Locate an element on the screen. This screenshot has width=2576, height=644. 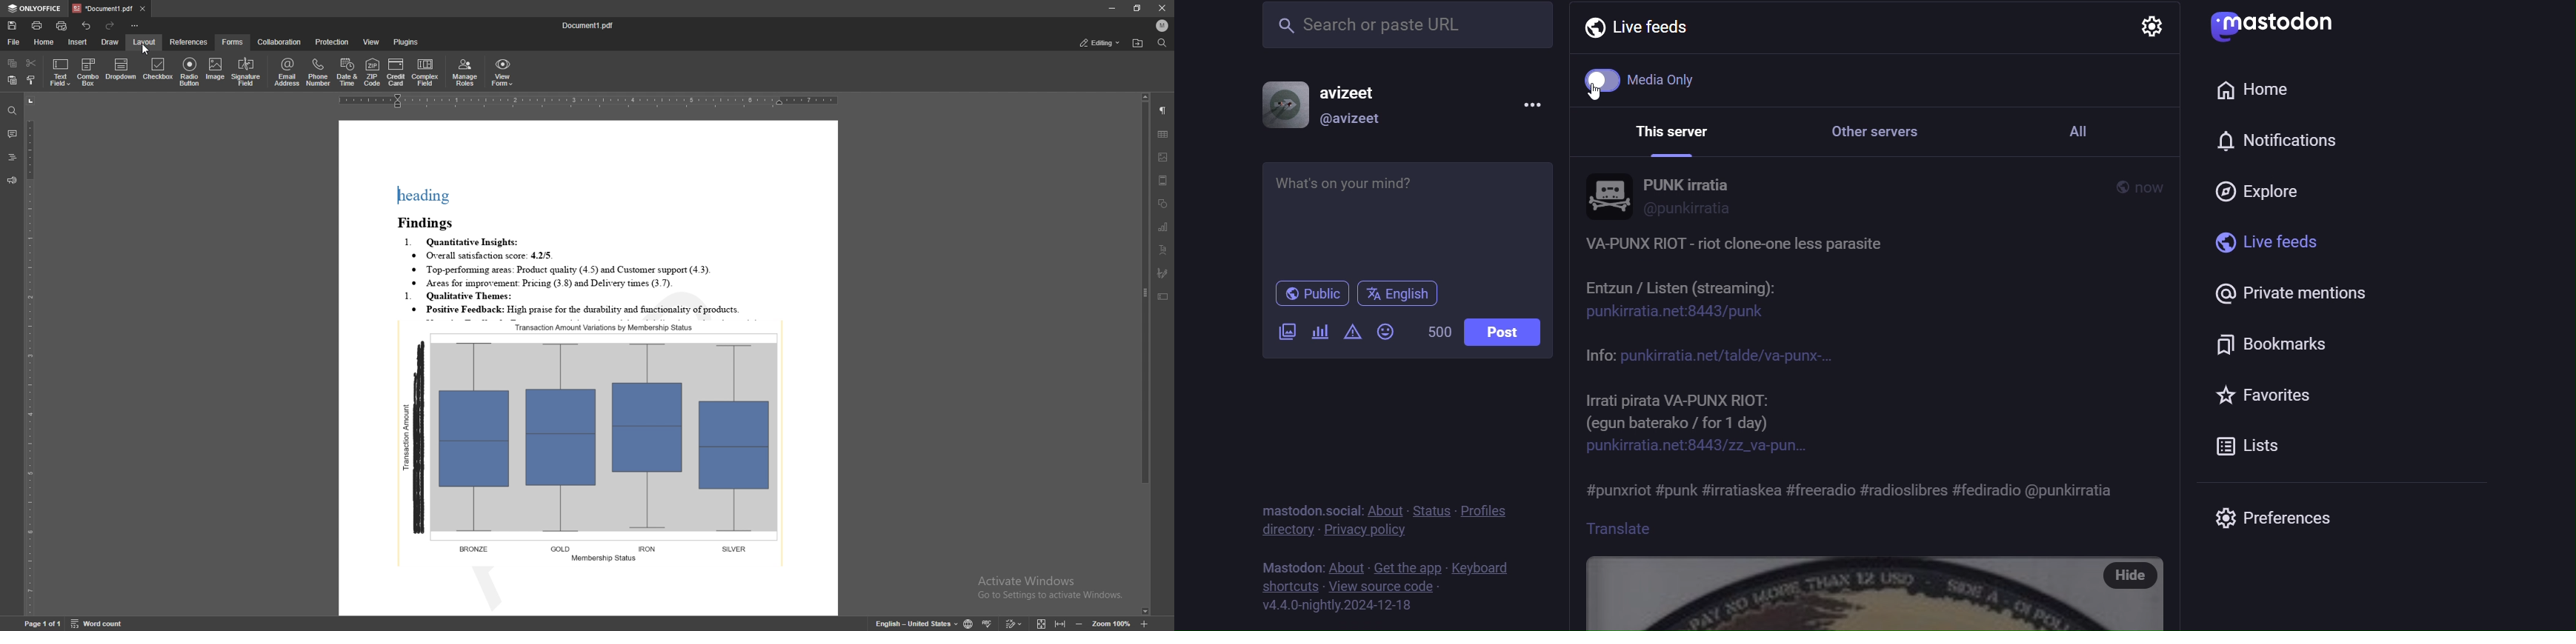
email address is located at coordinates (286, 72).